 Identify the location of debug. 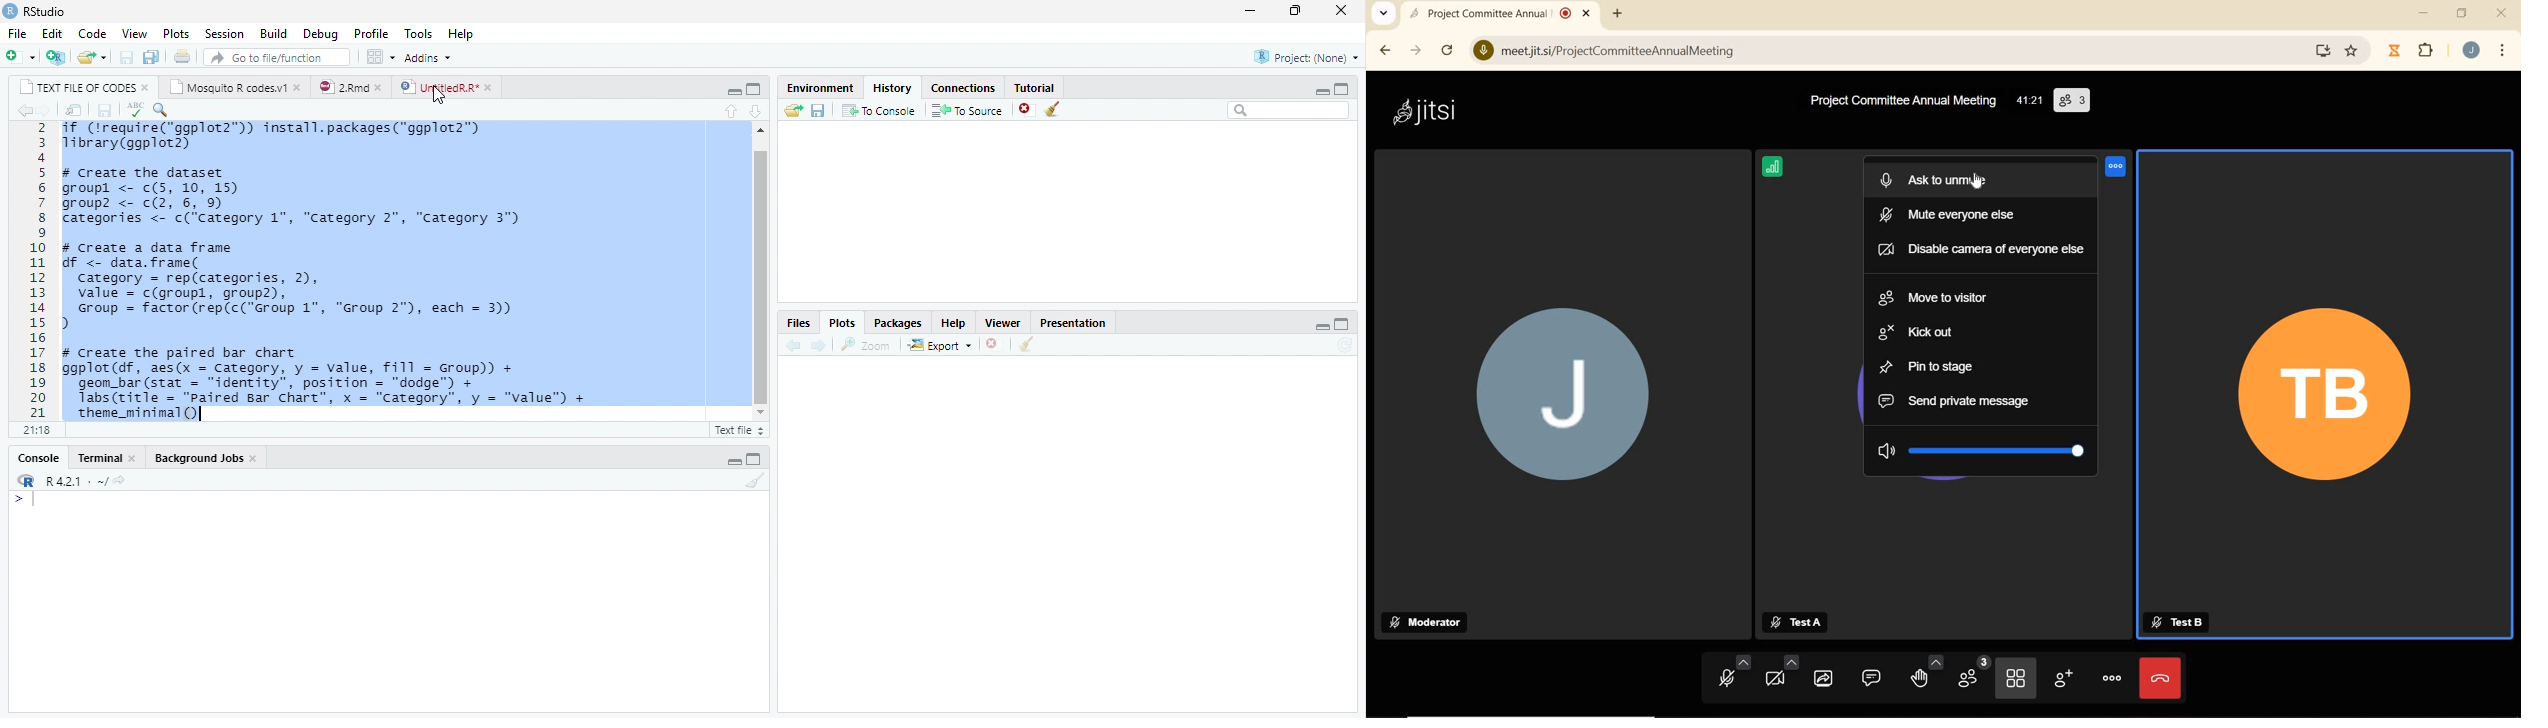
(320, 33).